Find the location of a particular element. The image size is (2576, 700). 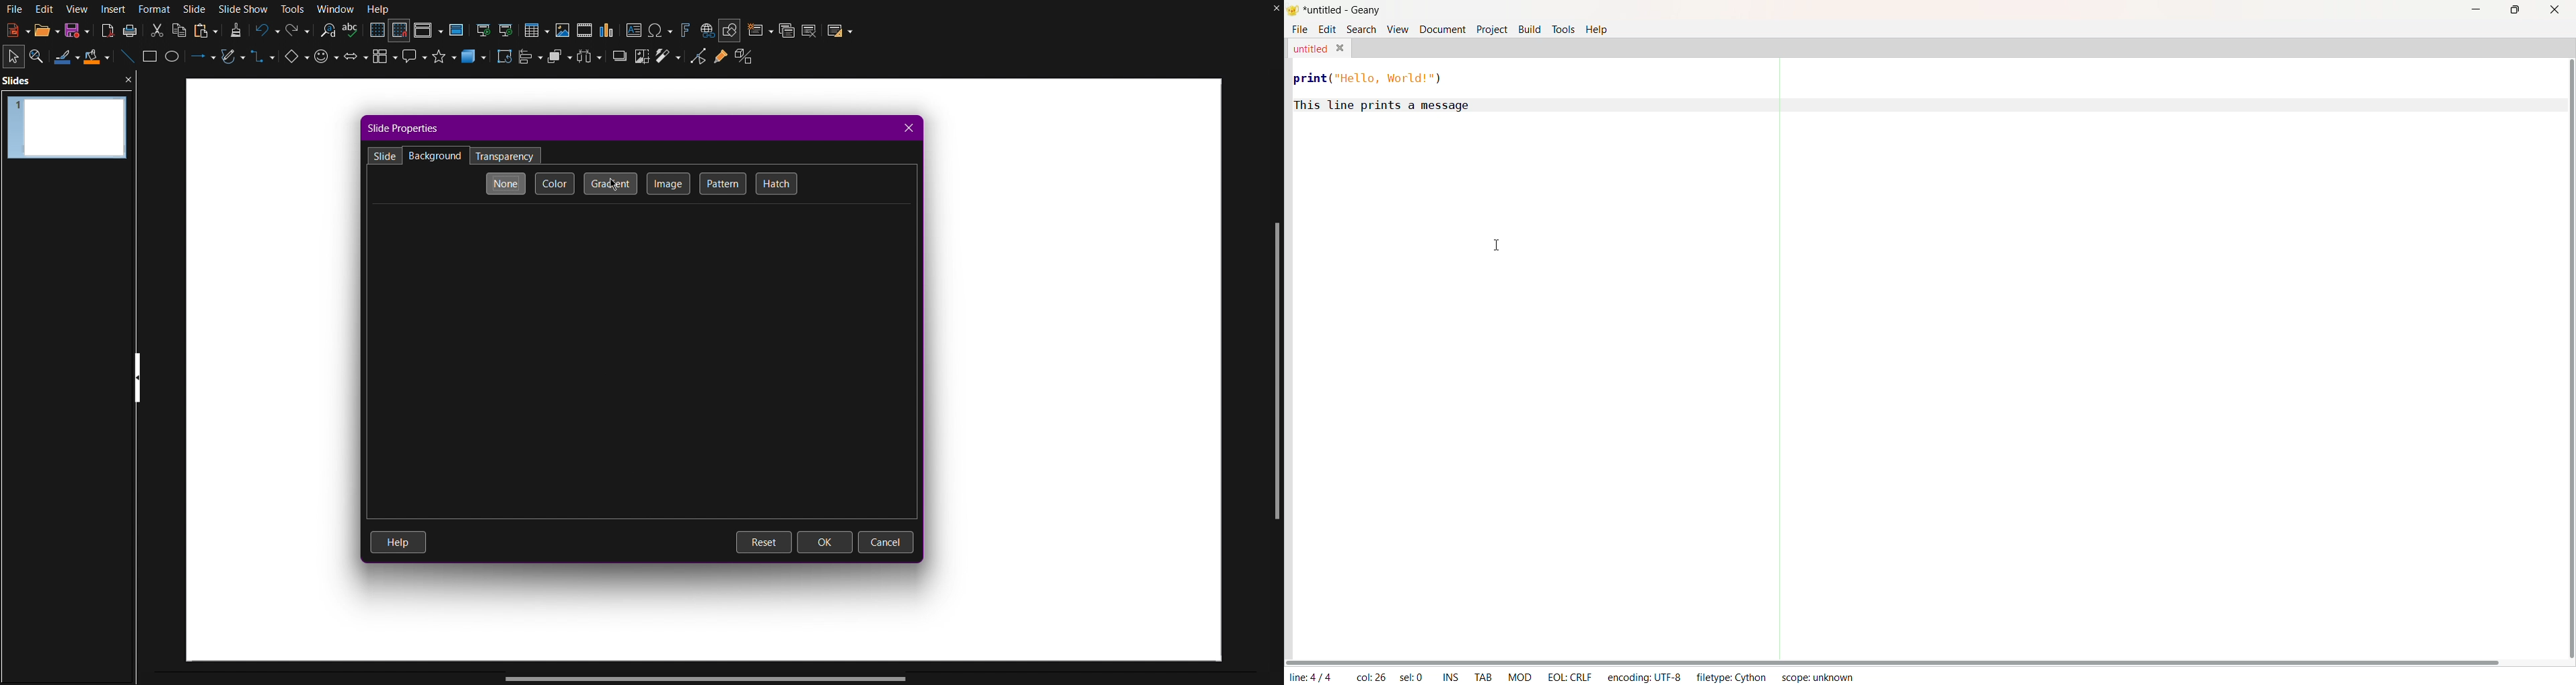

Symbol Shapes is located at coordinates (326, 61).